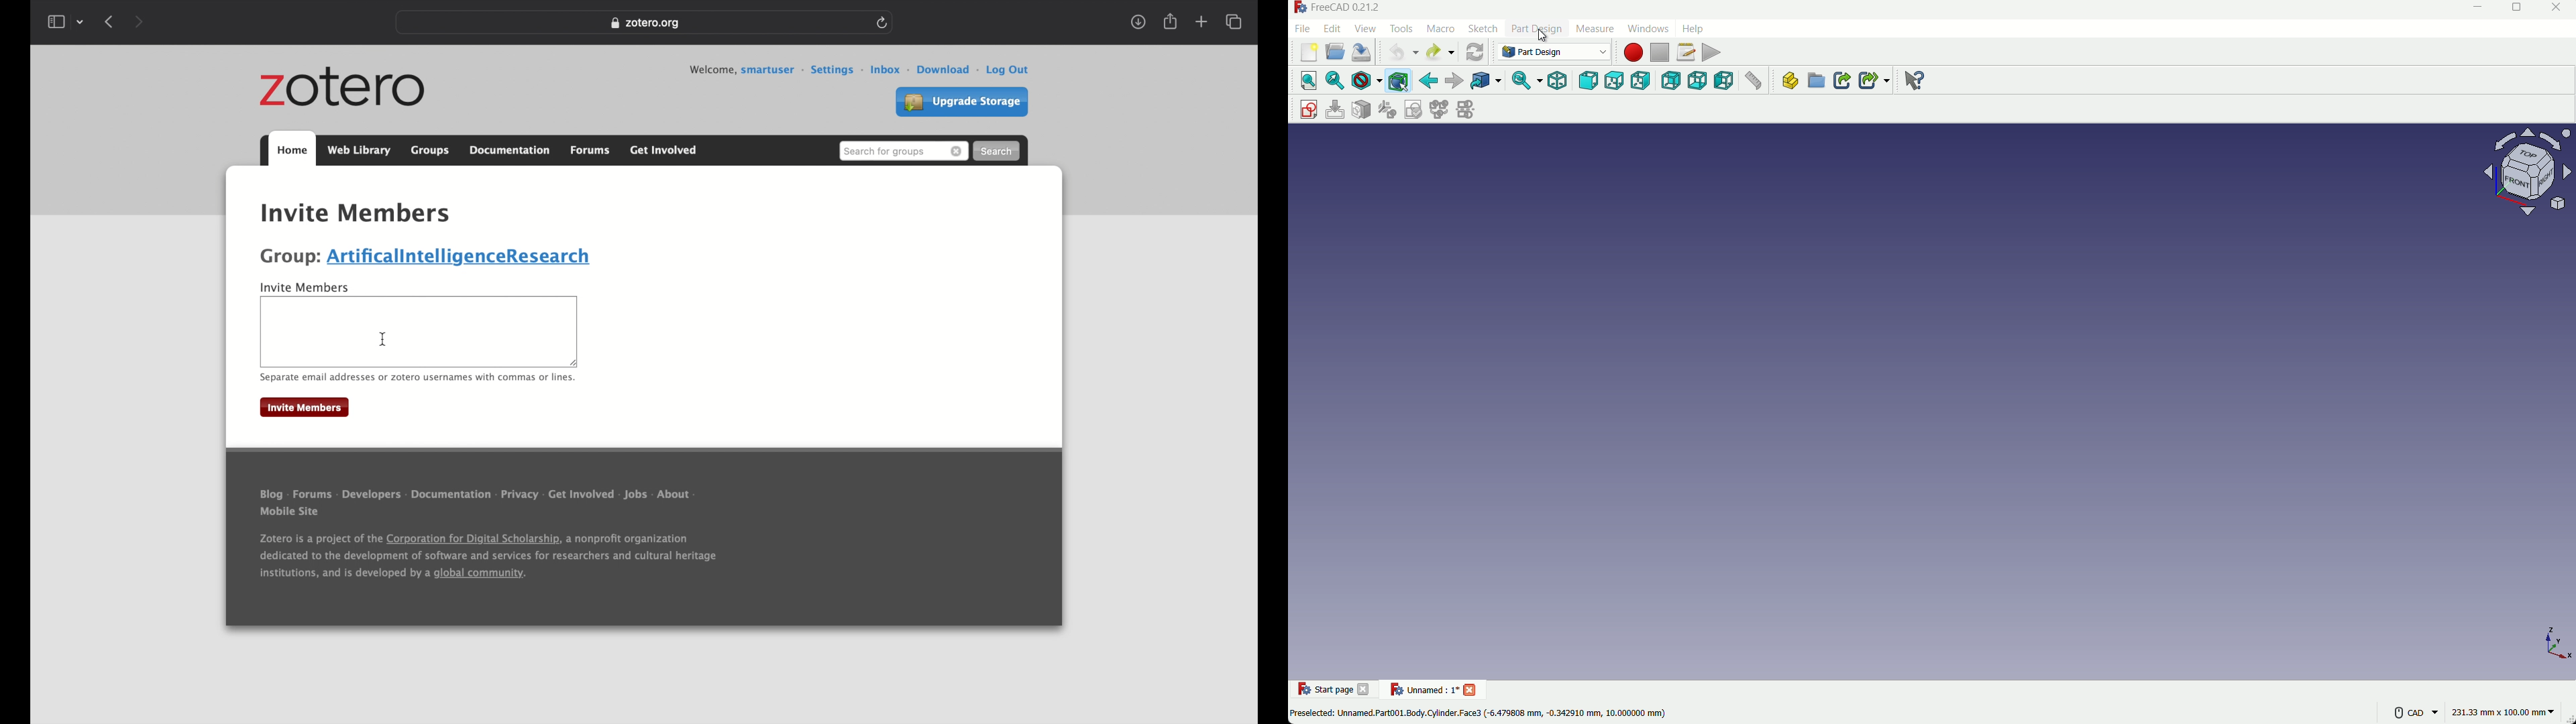 The width and height of the screenshot is (2576, 728). What do you see at coordinates (66, 22) in the screenshot?
I see `show sidebar dropdown menu` at bounding box center [66, 22].